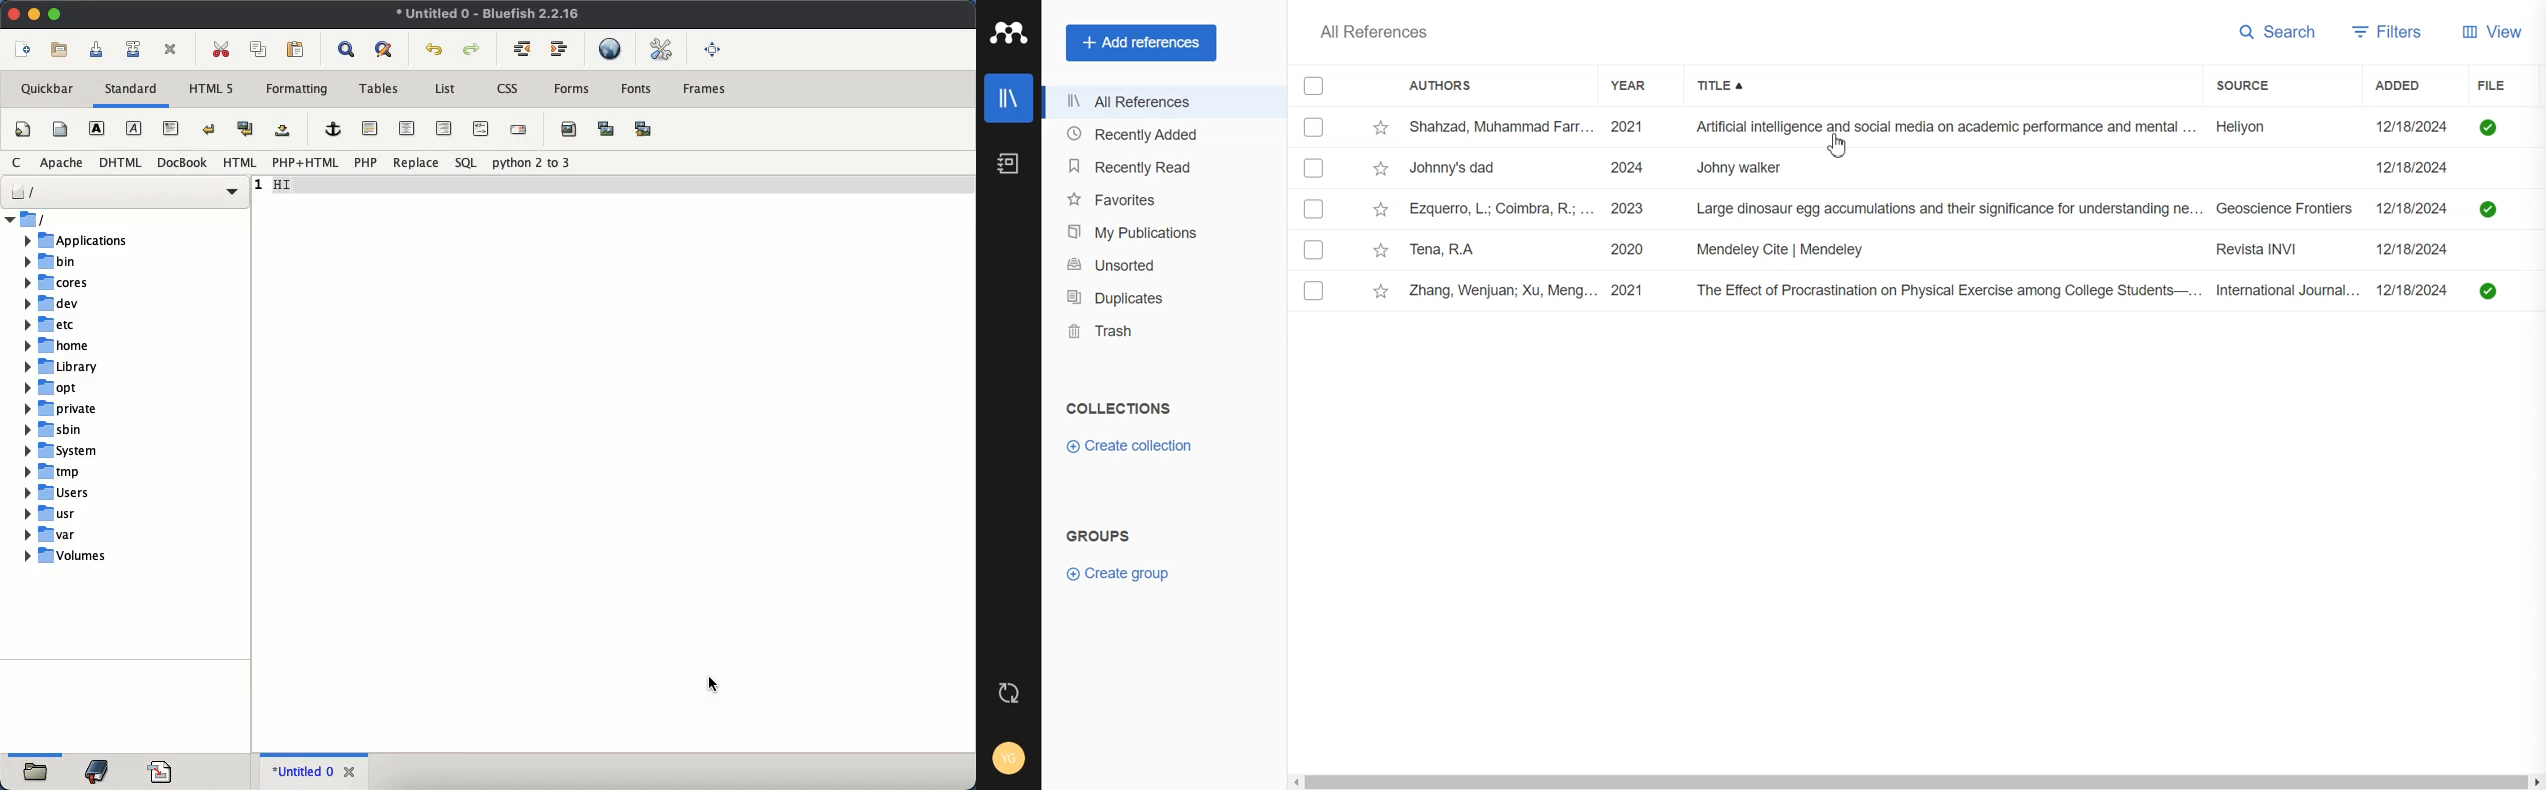 This screenshot has height=812, width=2548. I want to click on formatting, so click(297, 89).